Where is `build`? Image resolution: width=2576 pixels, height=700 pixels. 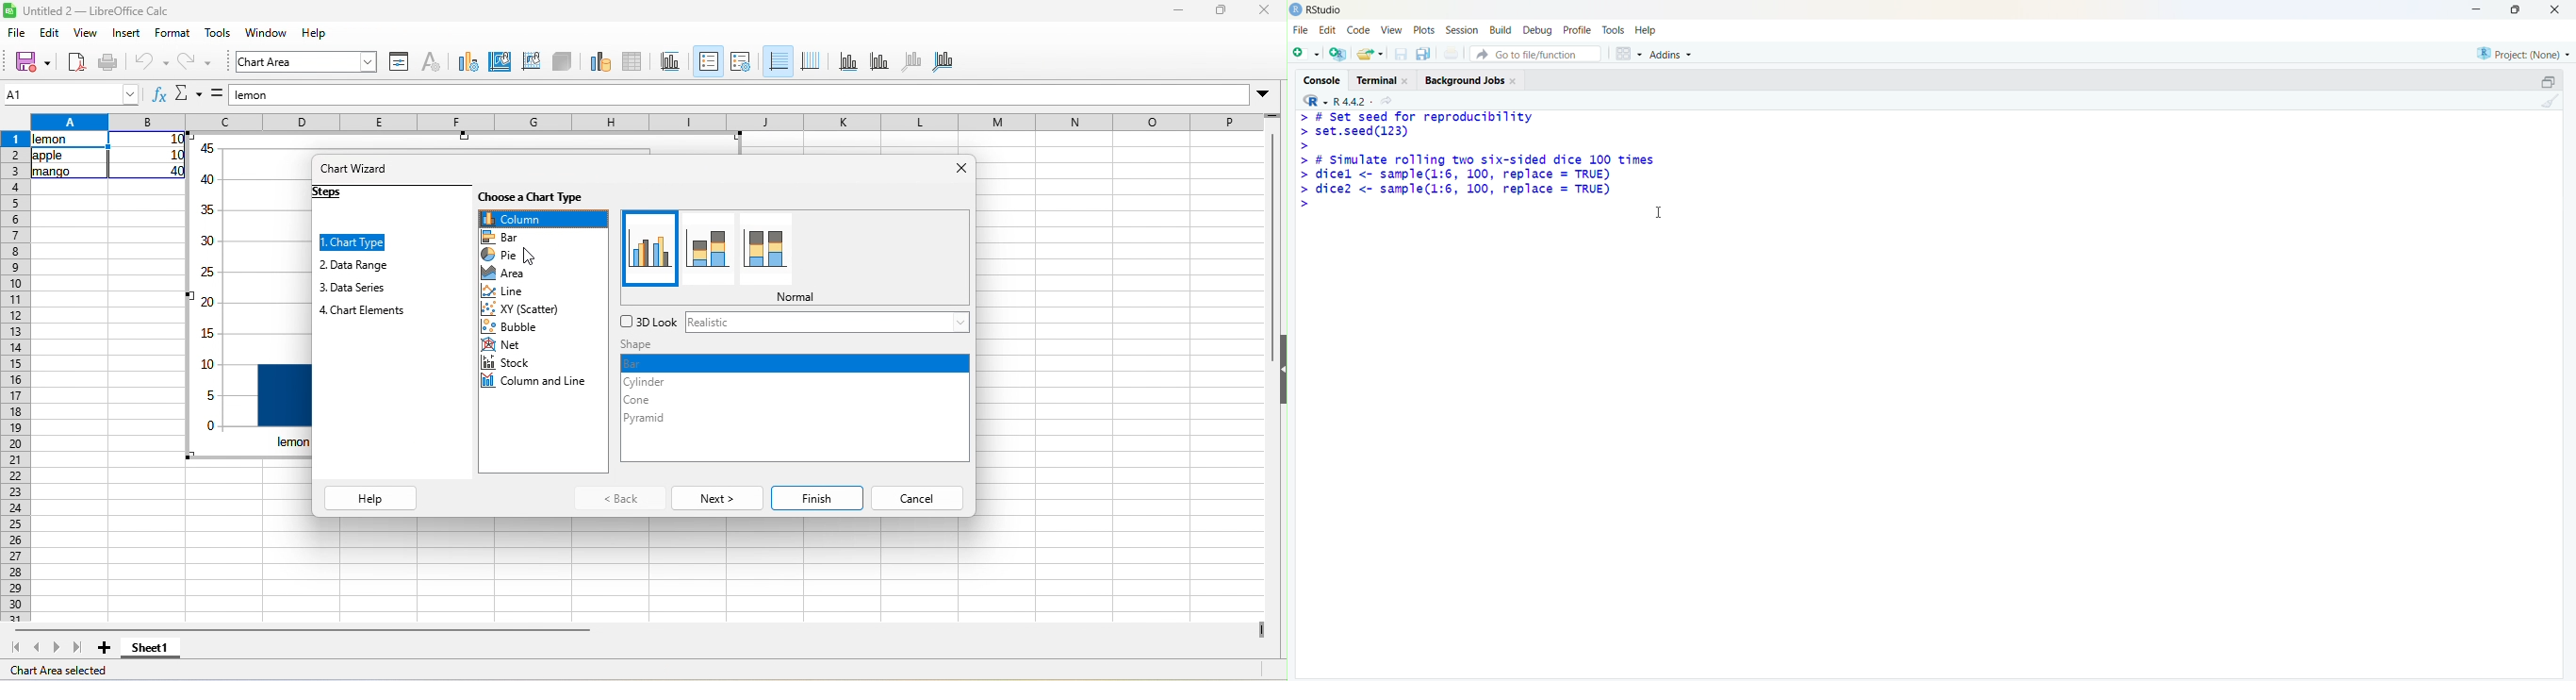
build is located at coordinates (1500, 31).